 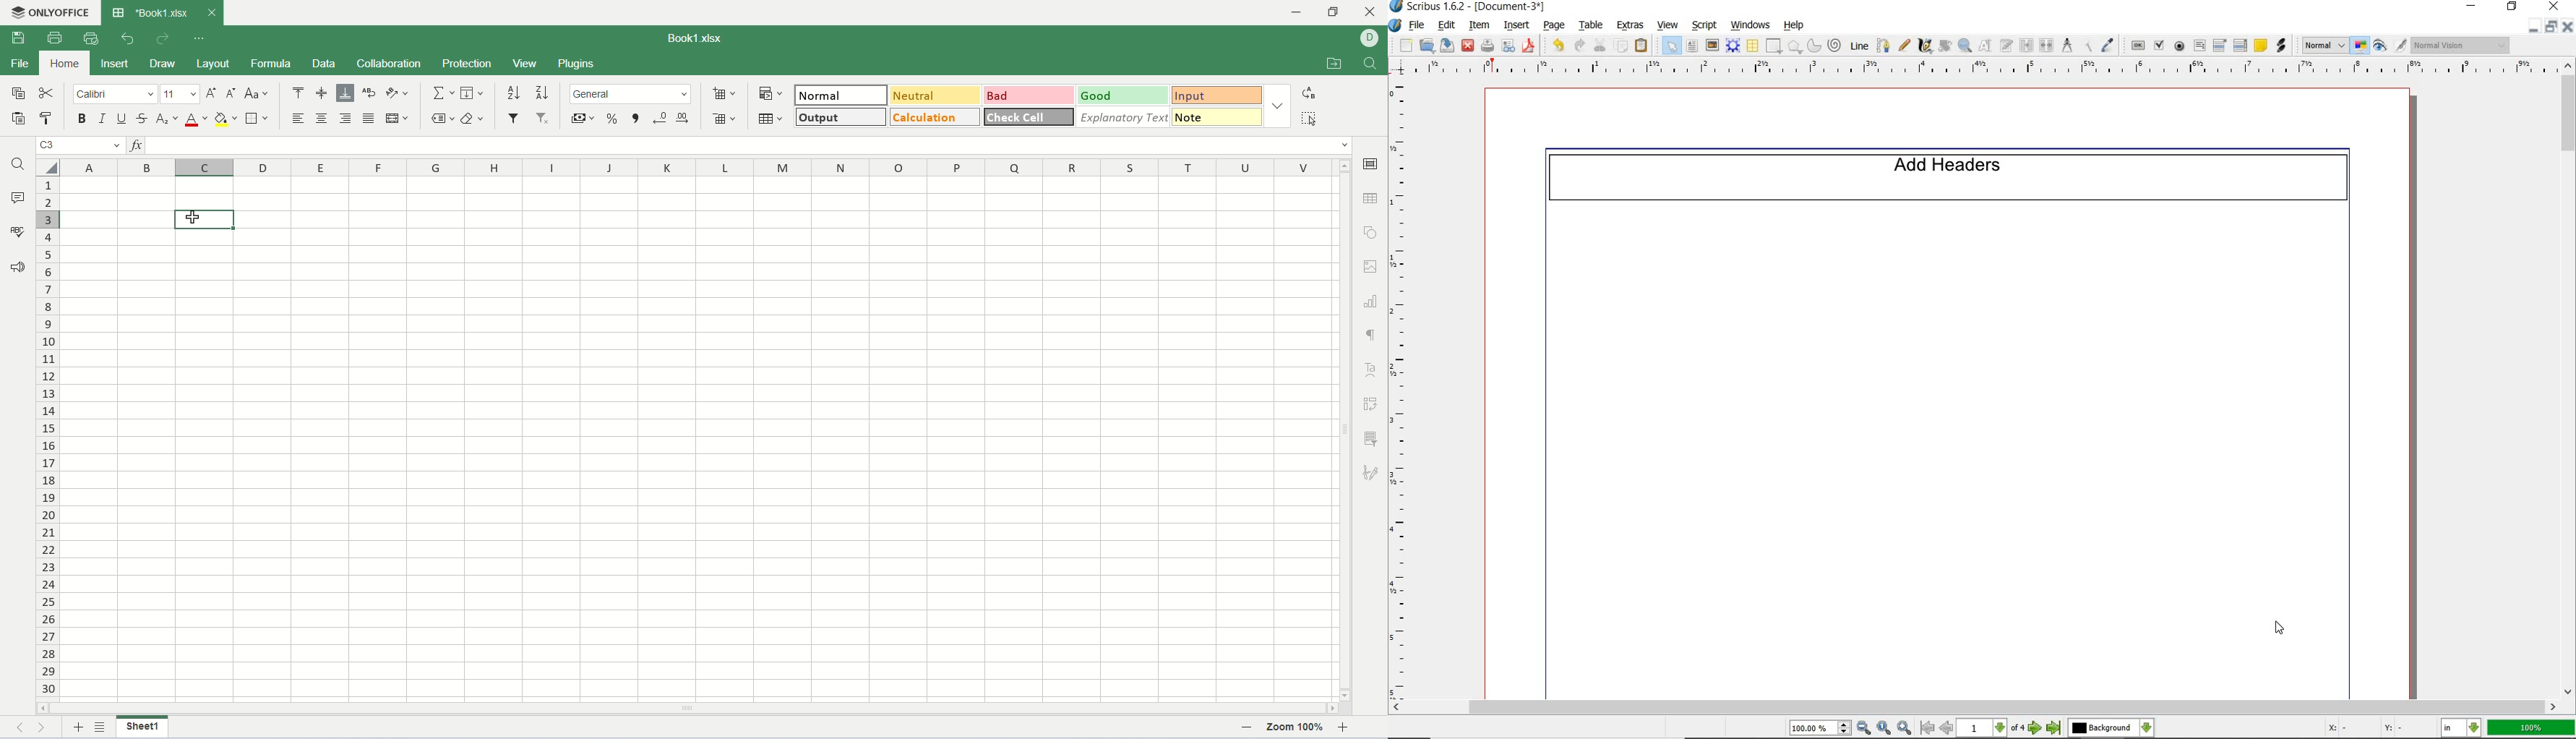 I want to click on insert cell, so click(x=726, y=93).